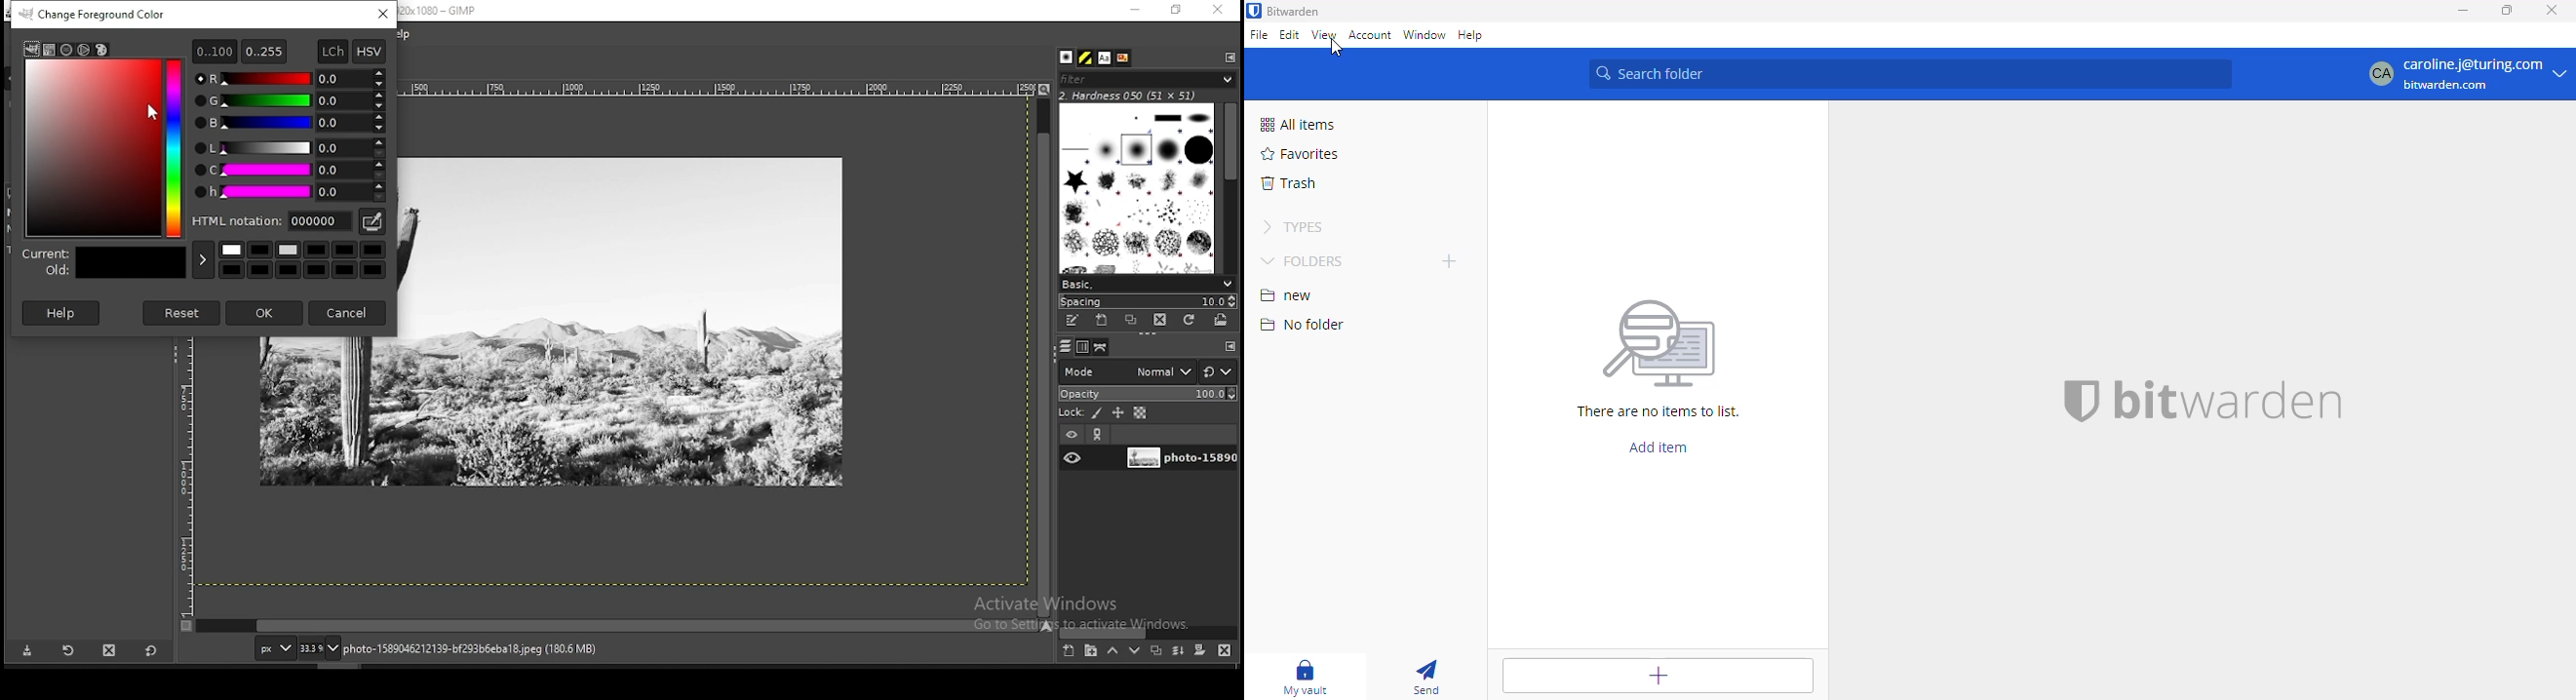 The image size is (2576, 700). I want to click on html notation, so click(270, 221).